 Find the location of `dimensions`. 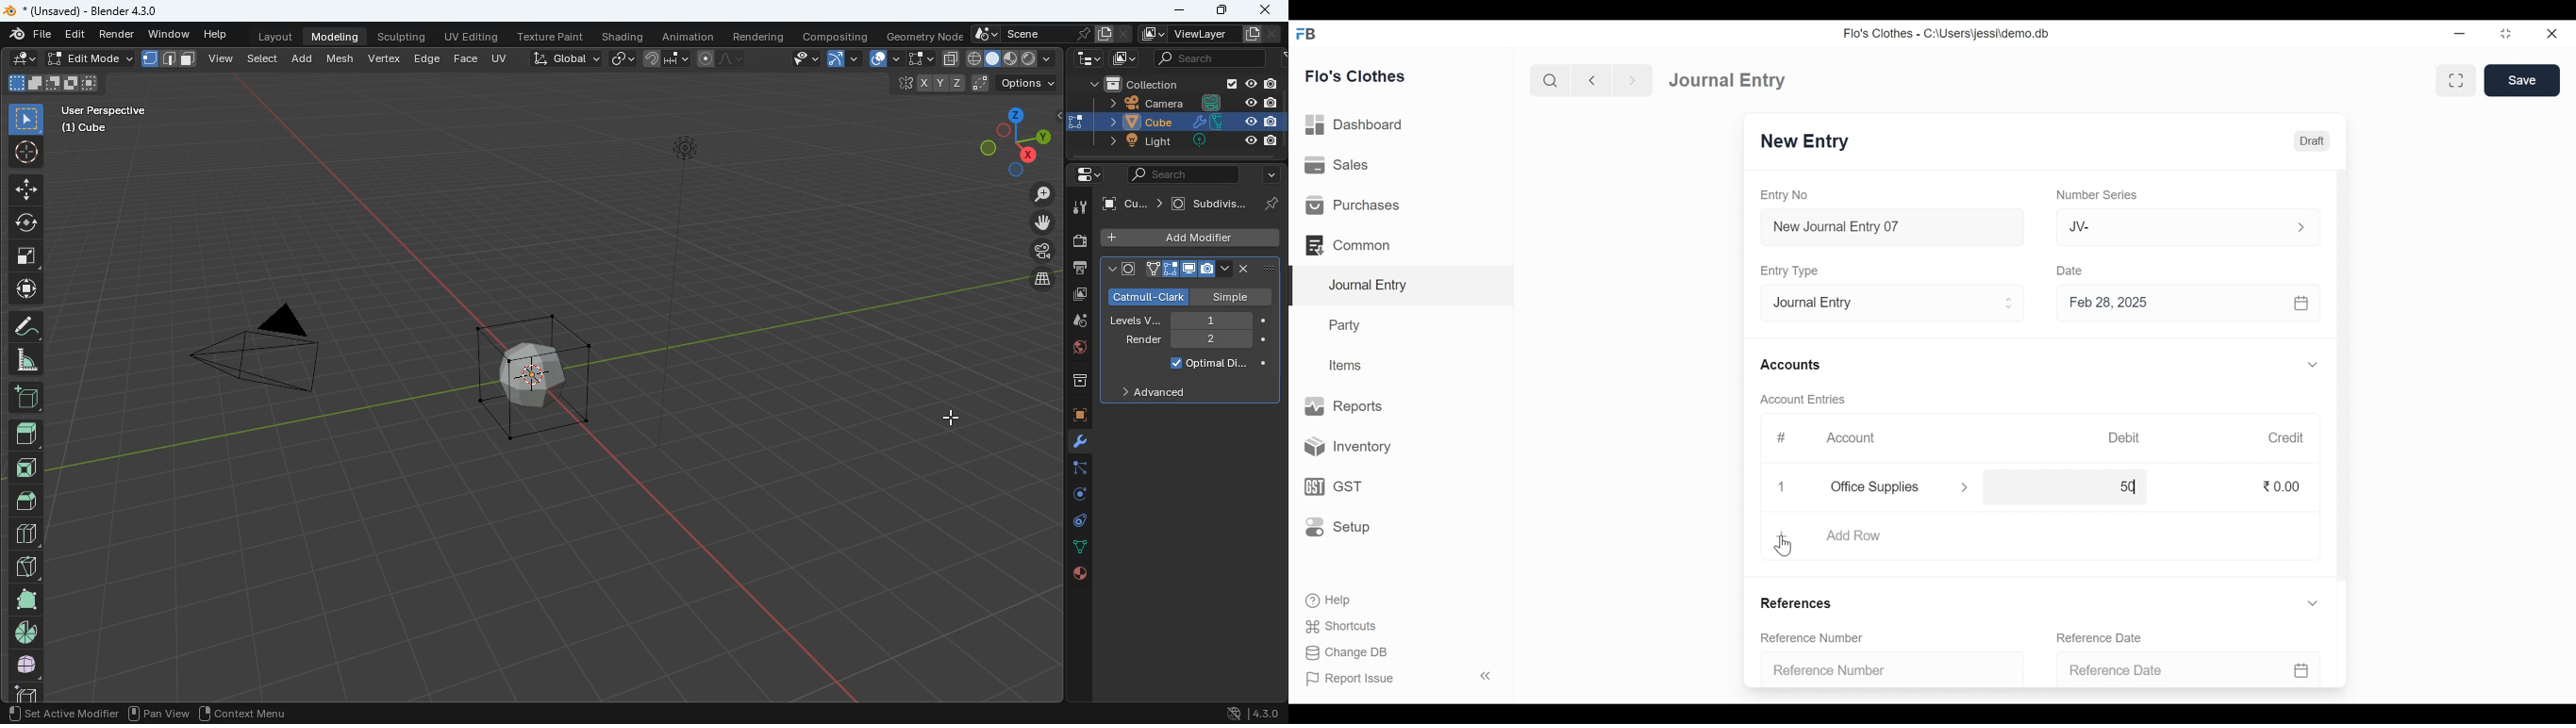

dimensions is located at coordinates (1006, 145).